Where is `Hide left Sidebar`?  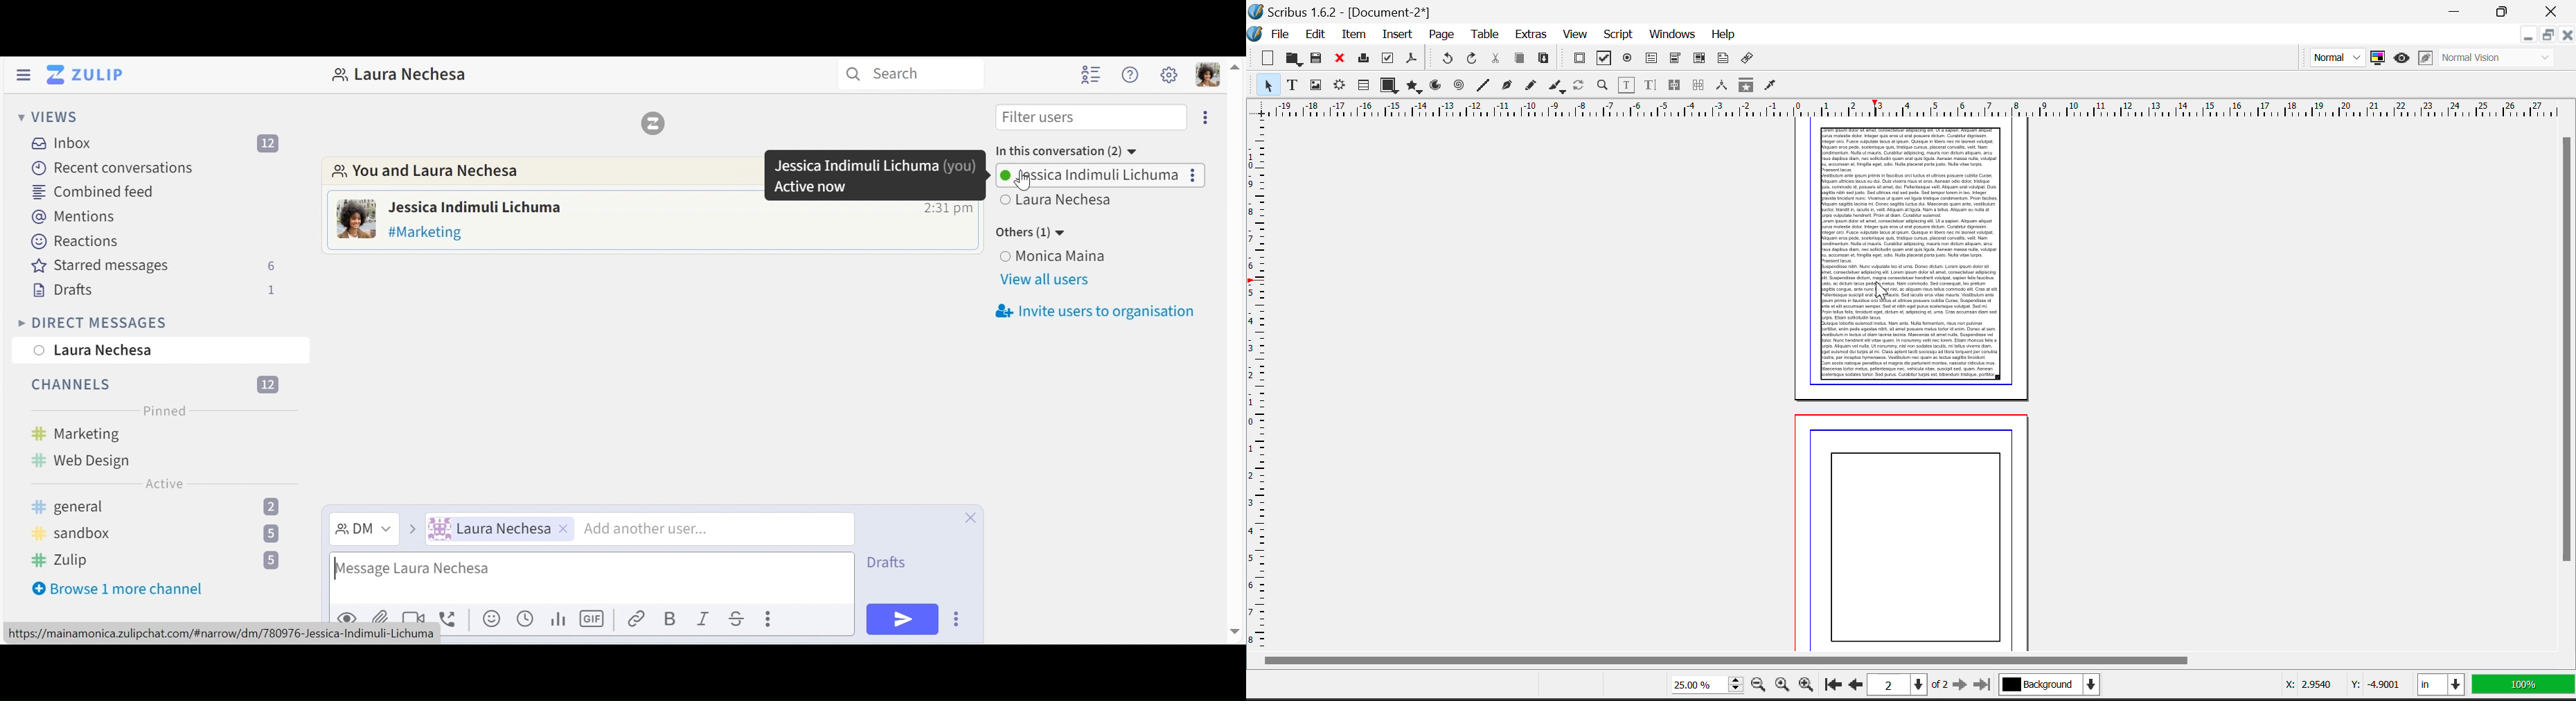 Hide left Sidebar is located at coordinates (25, 75).